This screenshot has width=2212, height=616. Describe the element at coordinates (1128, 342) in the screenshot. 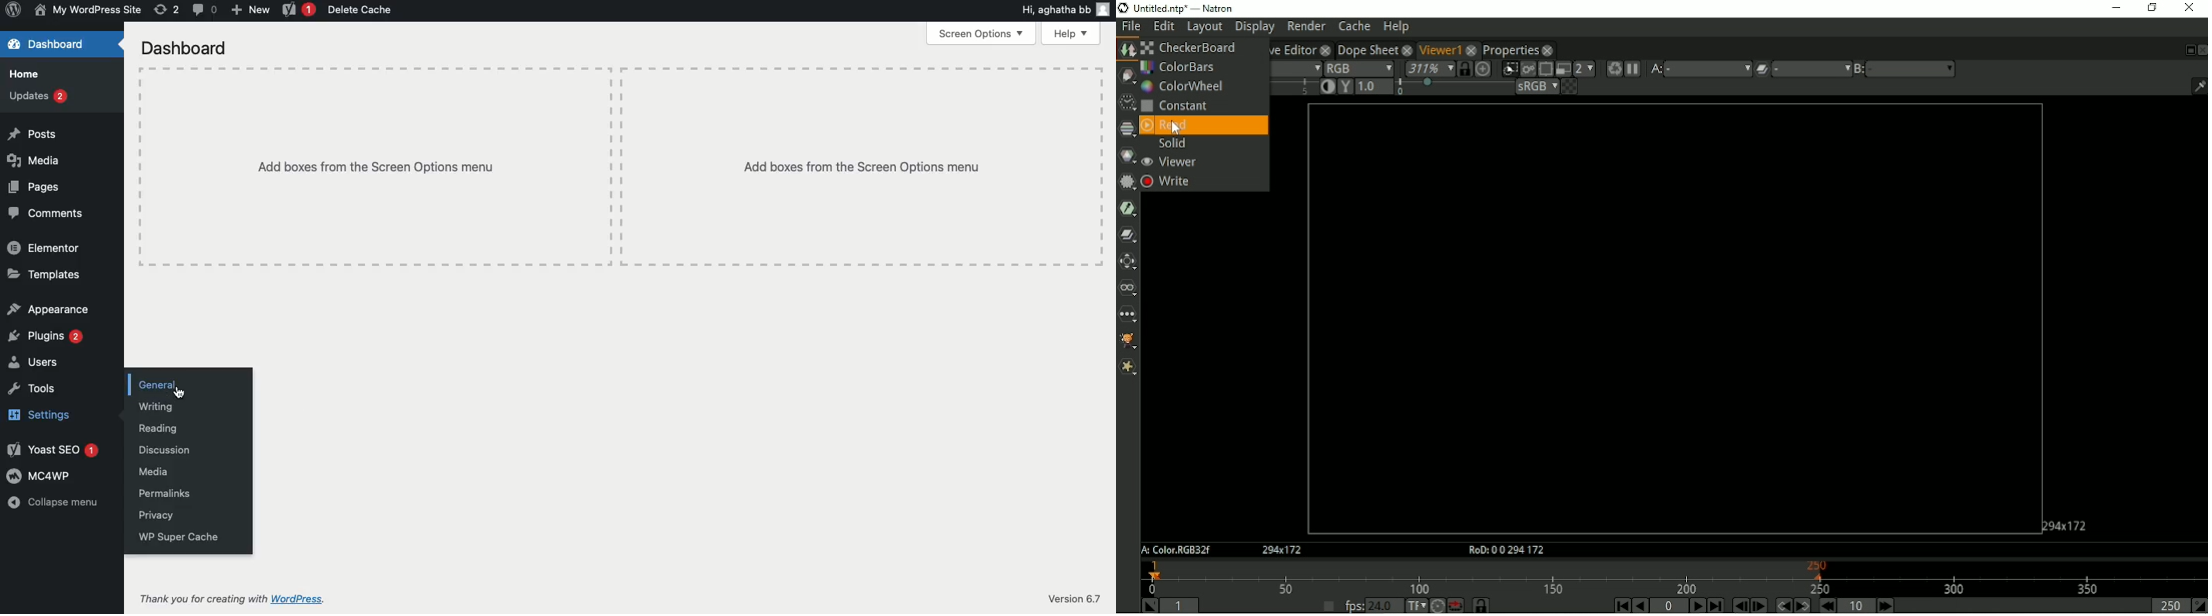

I see `GMIC` at that location.